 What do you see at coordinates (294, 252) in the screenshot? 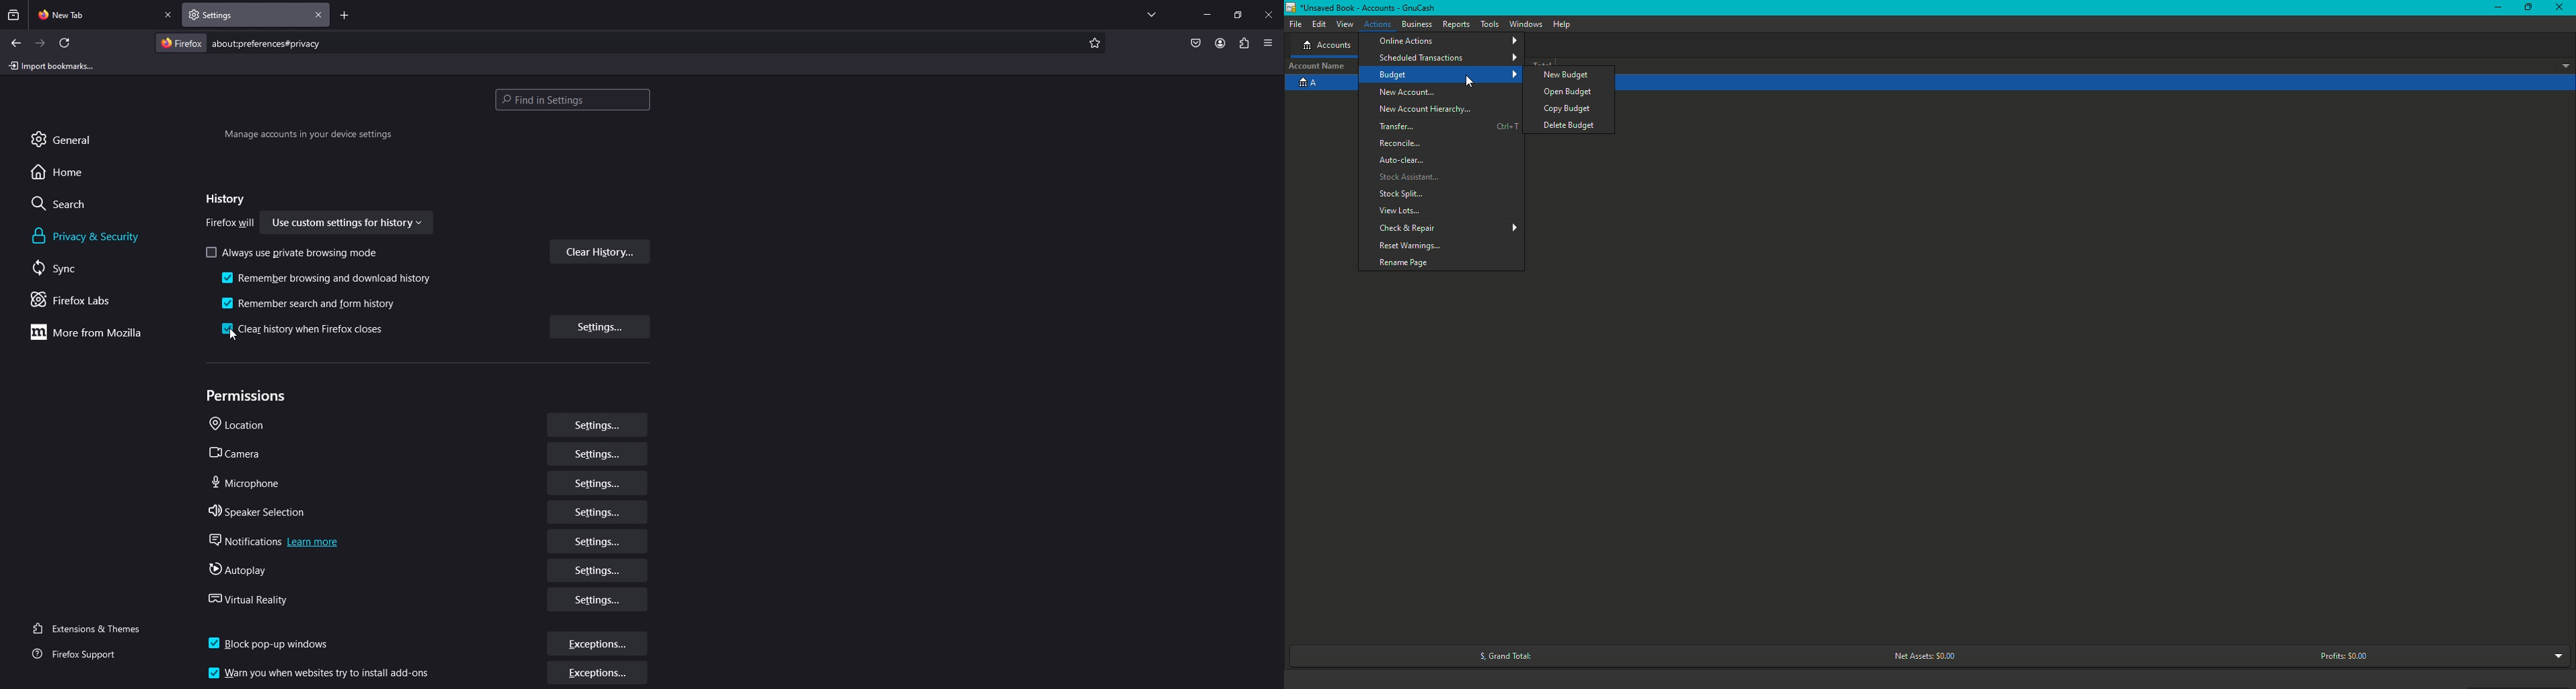
I see `always use private browsing` at bounding box center [294, 252].